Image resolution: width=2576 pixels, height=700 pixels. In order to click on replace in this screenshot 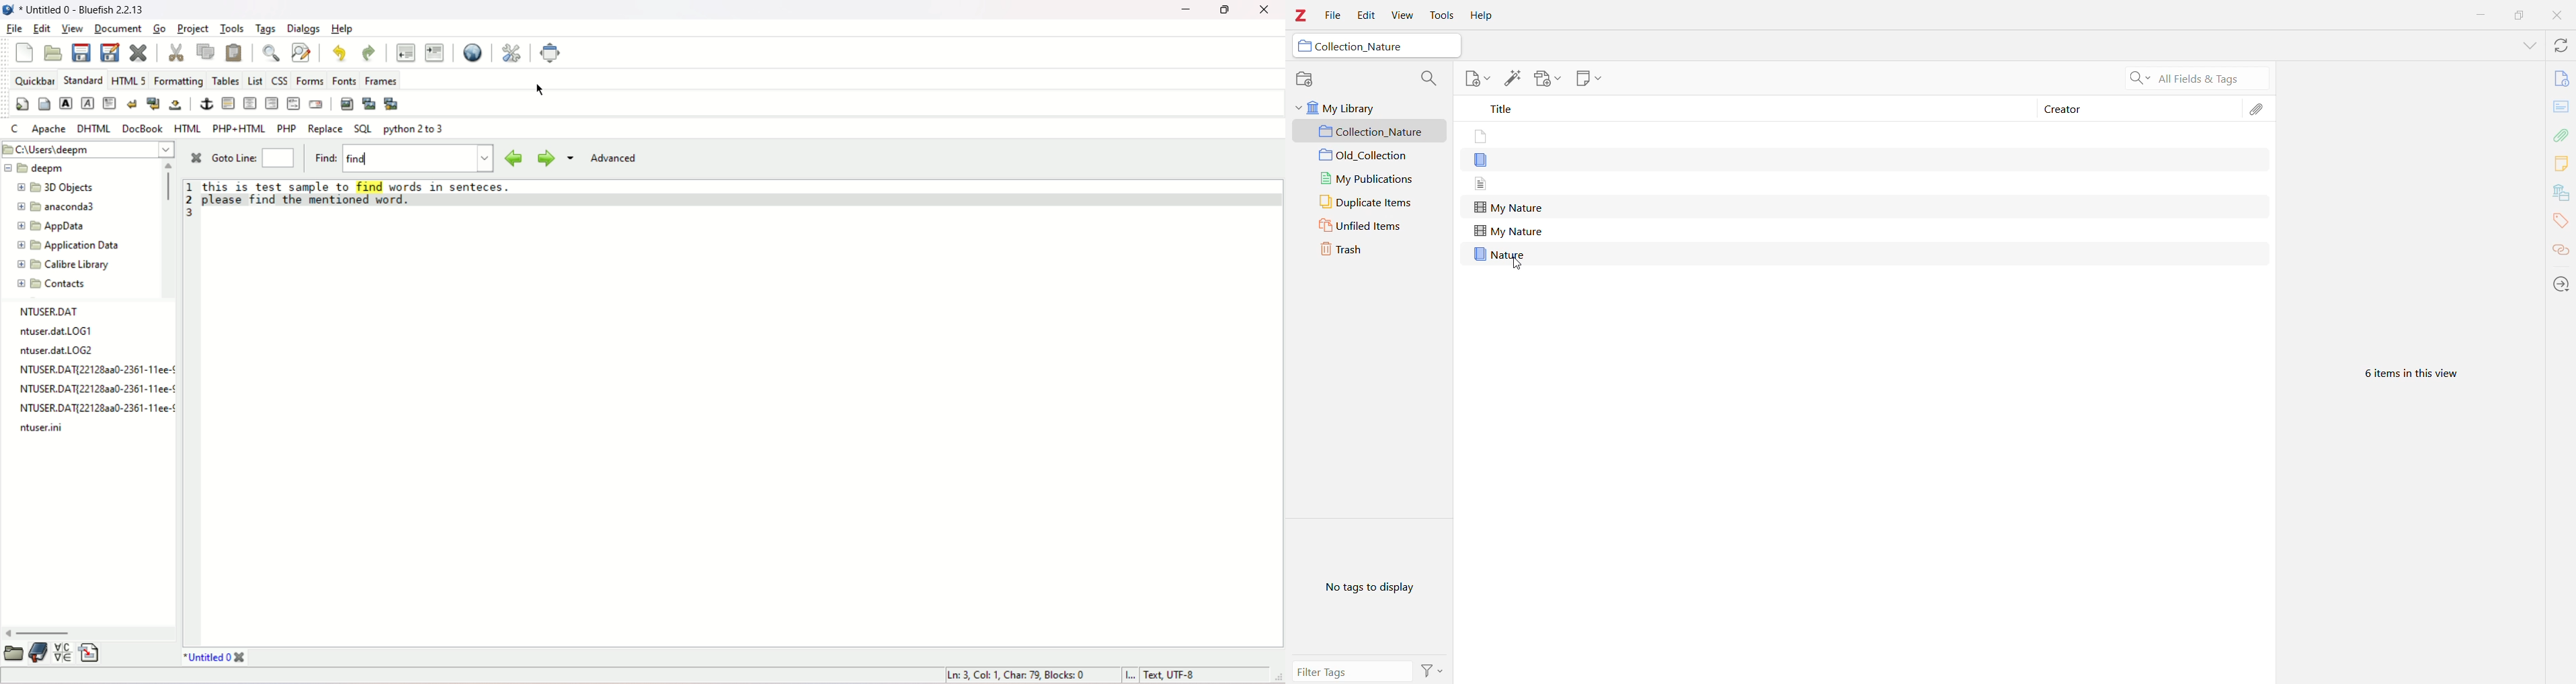, I will do `click(326, 129)`.